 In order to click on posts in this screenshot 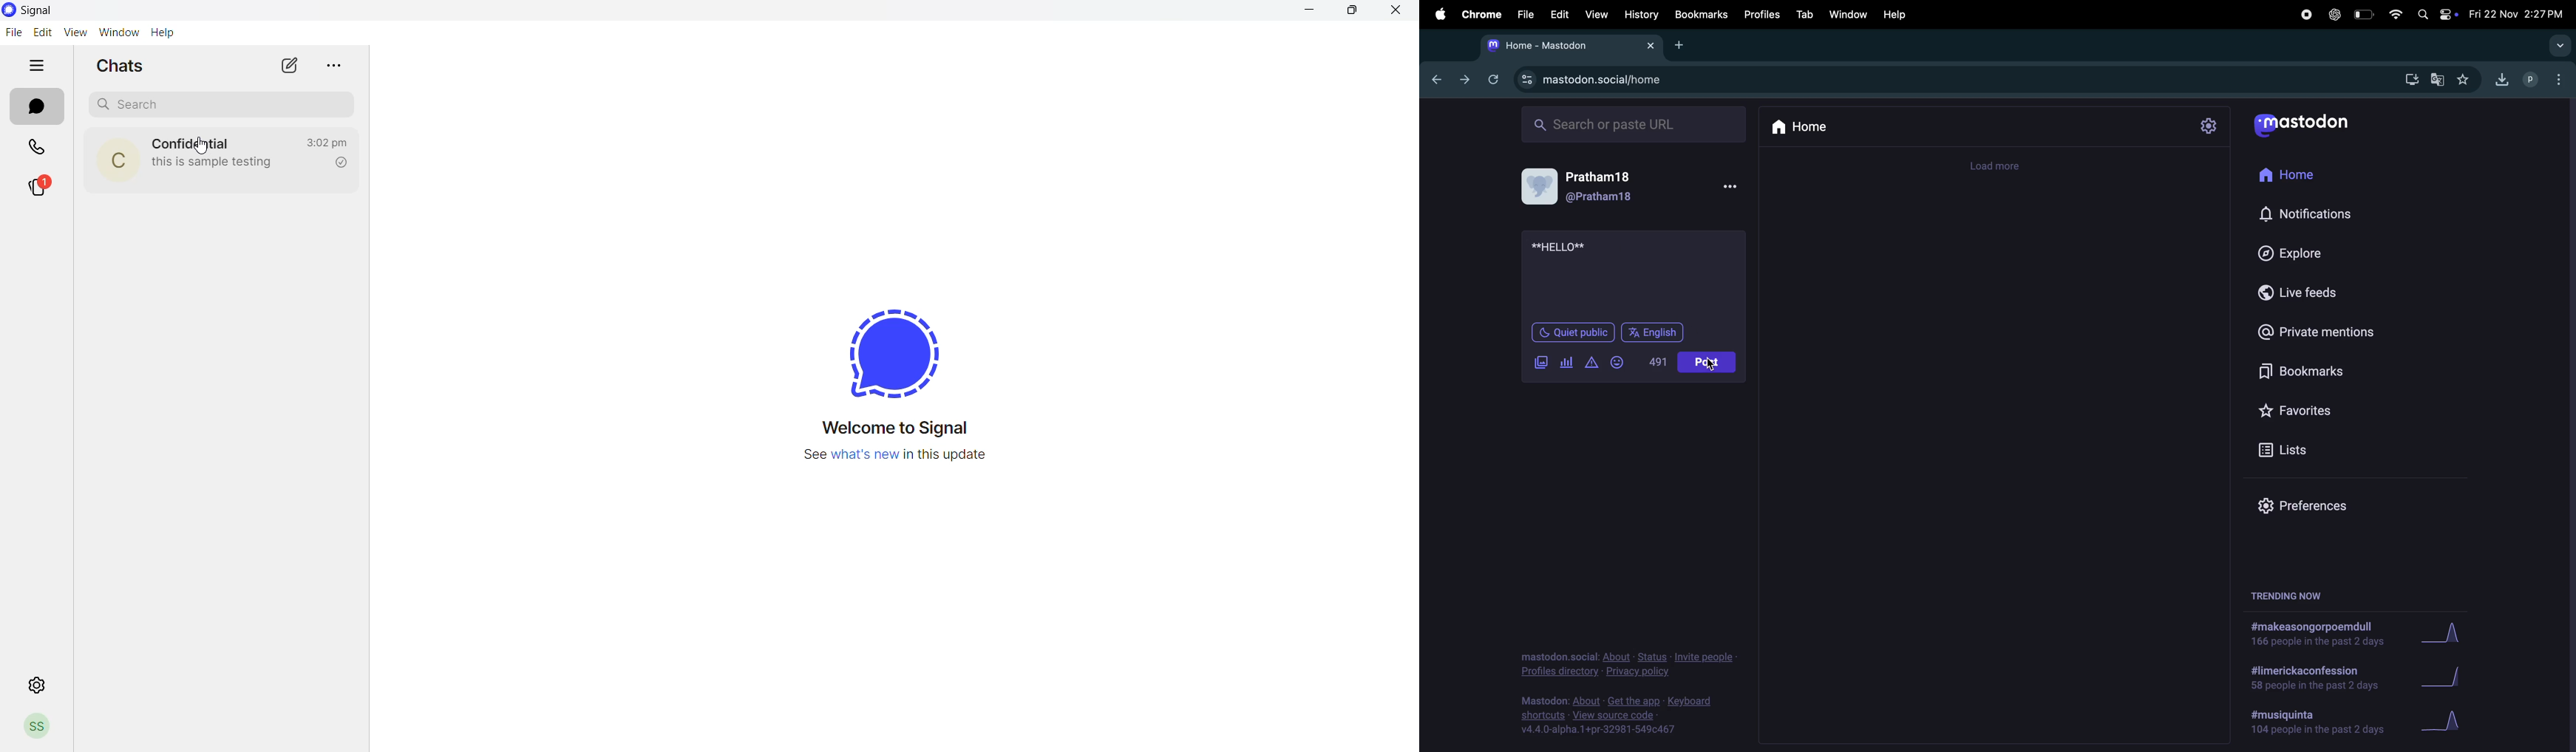, I will do `click(1705, 362)`.